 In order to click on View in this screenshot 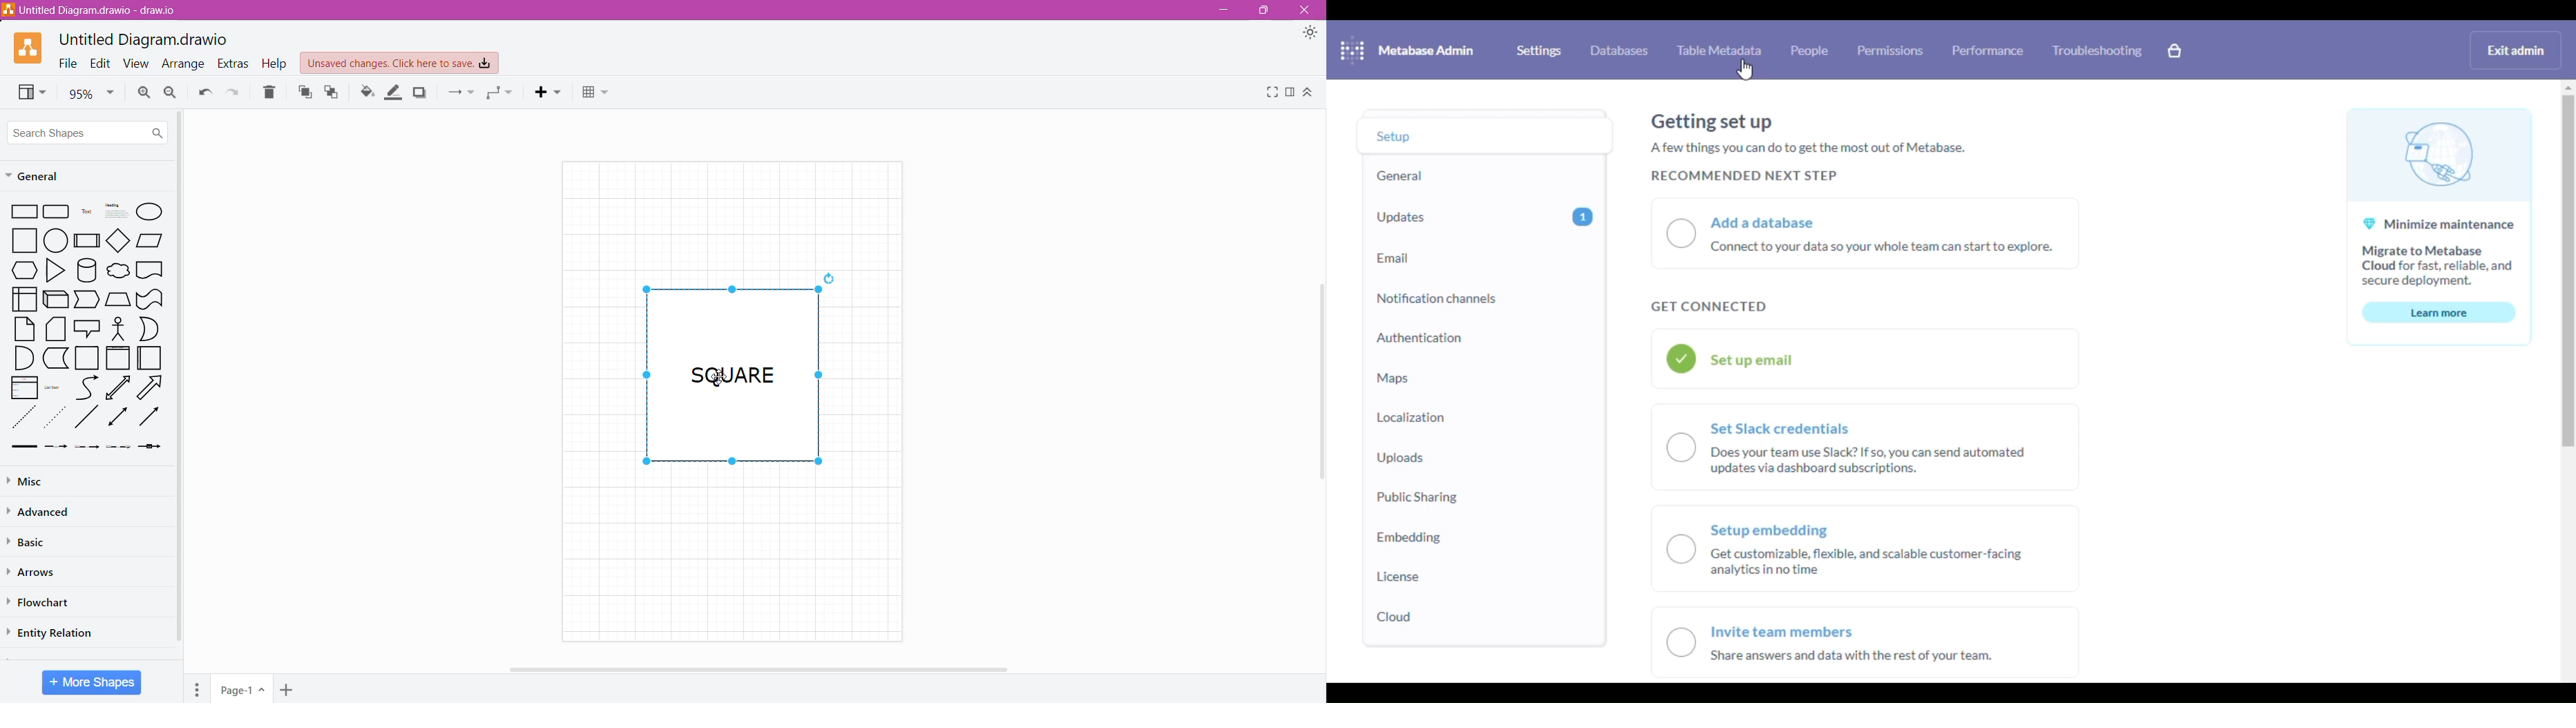, I will do `click(29, 93)`.